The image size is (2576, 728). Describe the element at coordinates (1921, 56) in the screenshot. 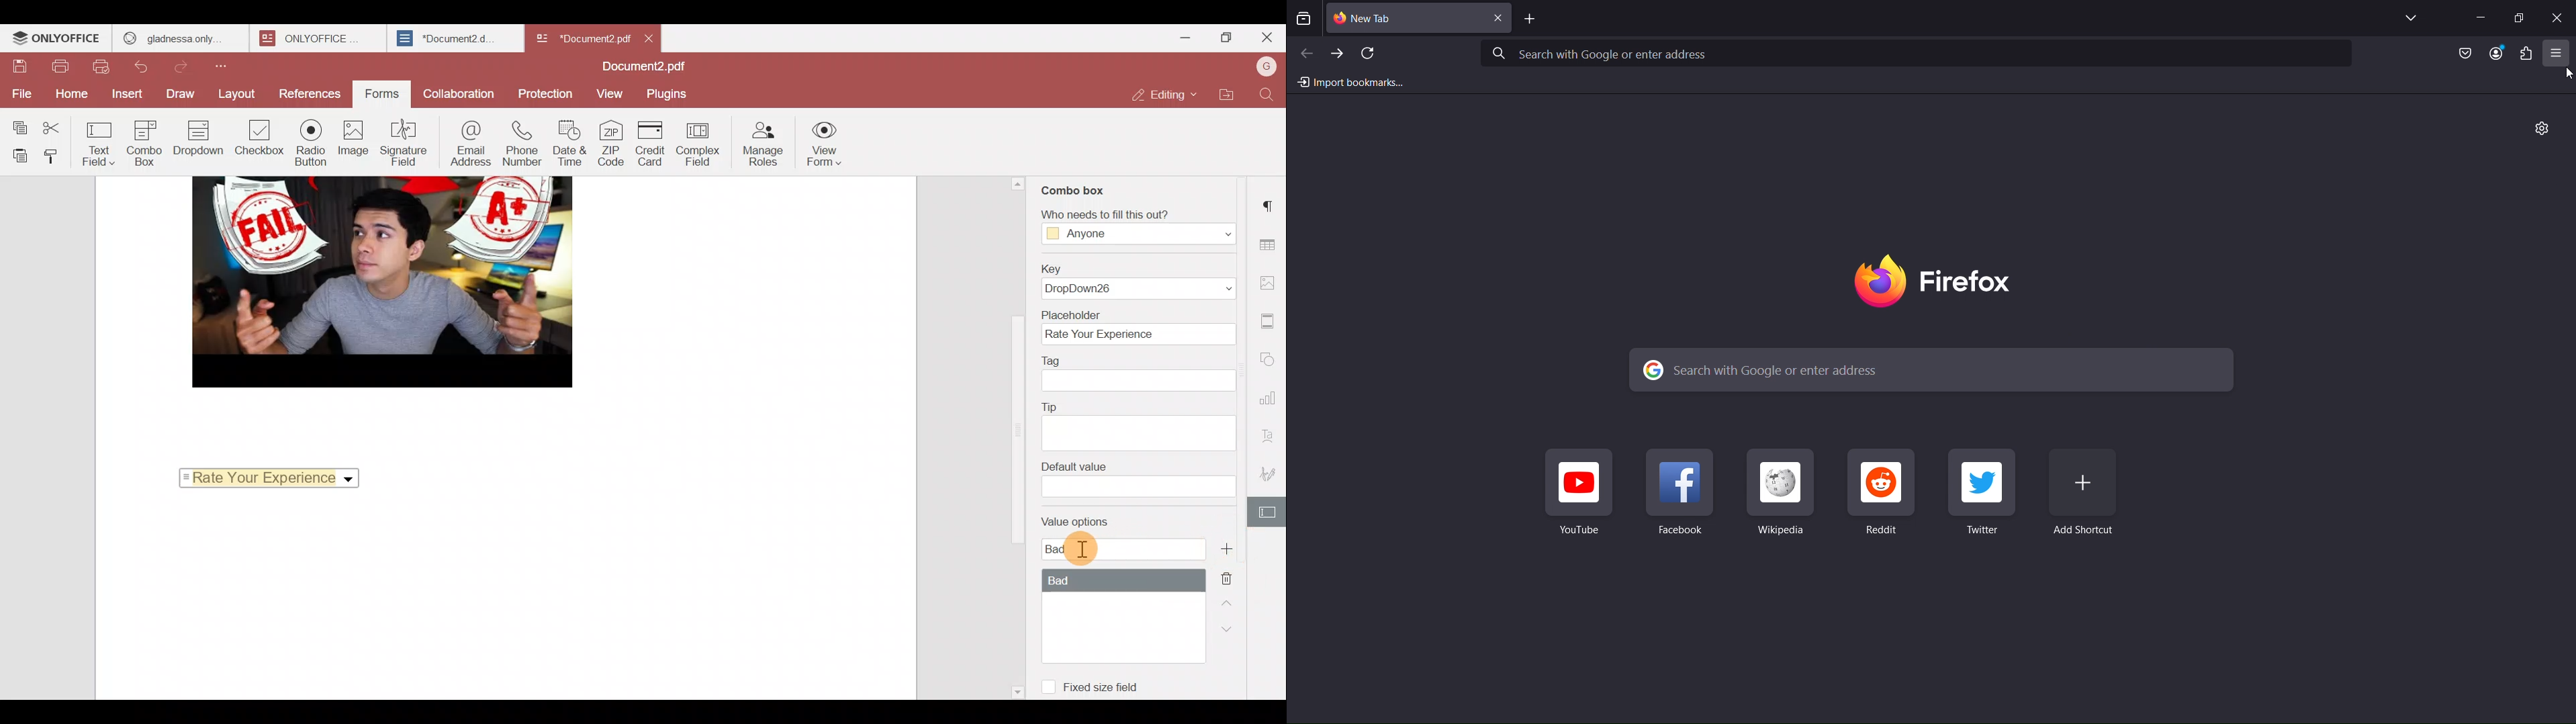

I see `Search with Google or enter address` at that location.